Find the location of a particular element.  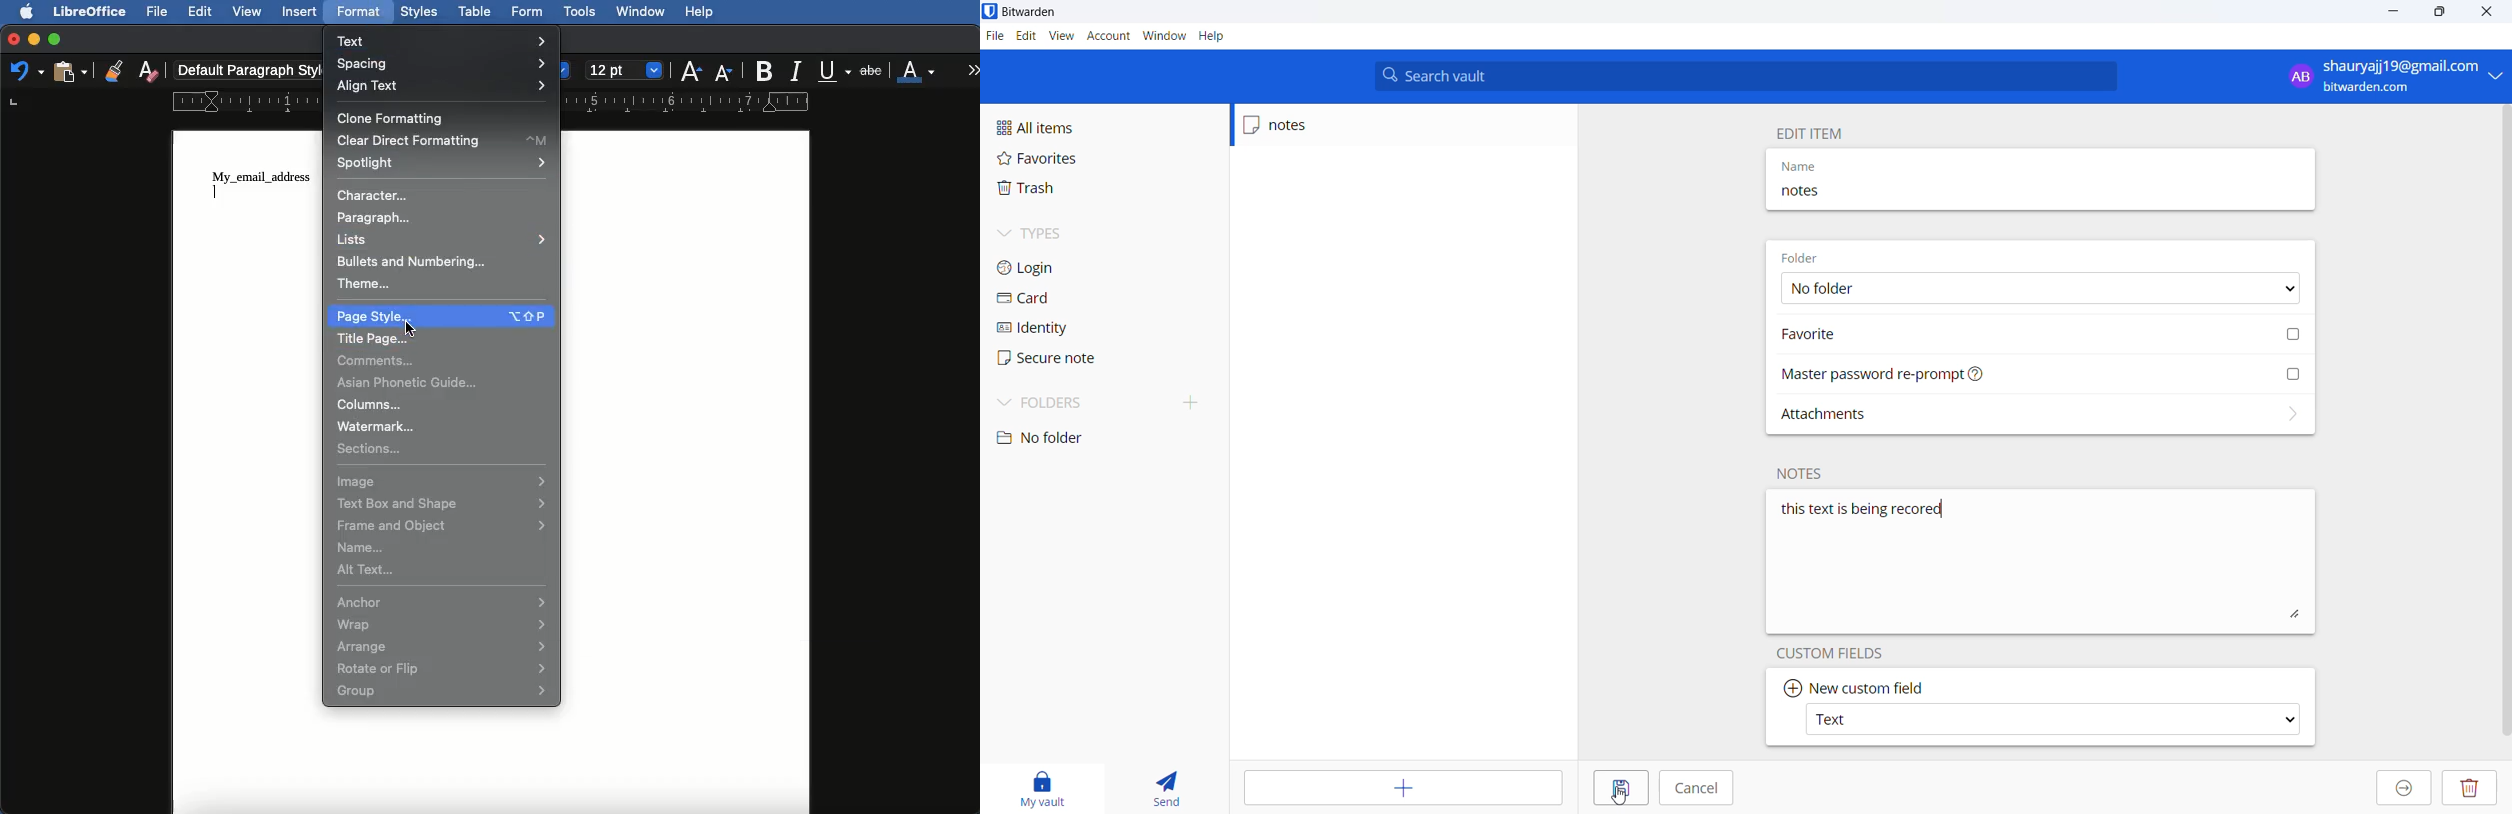

bitwarden is located at coordinates (1027, 11).